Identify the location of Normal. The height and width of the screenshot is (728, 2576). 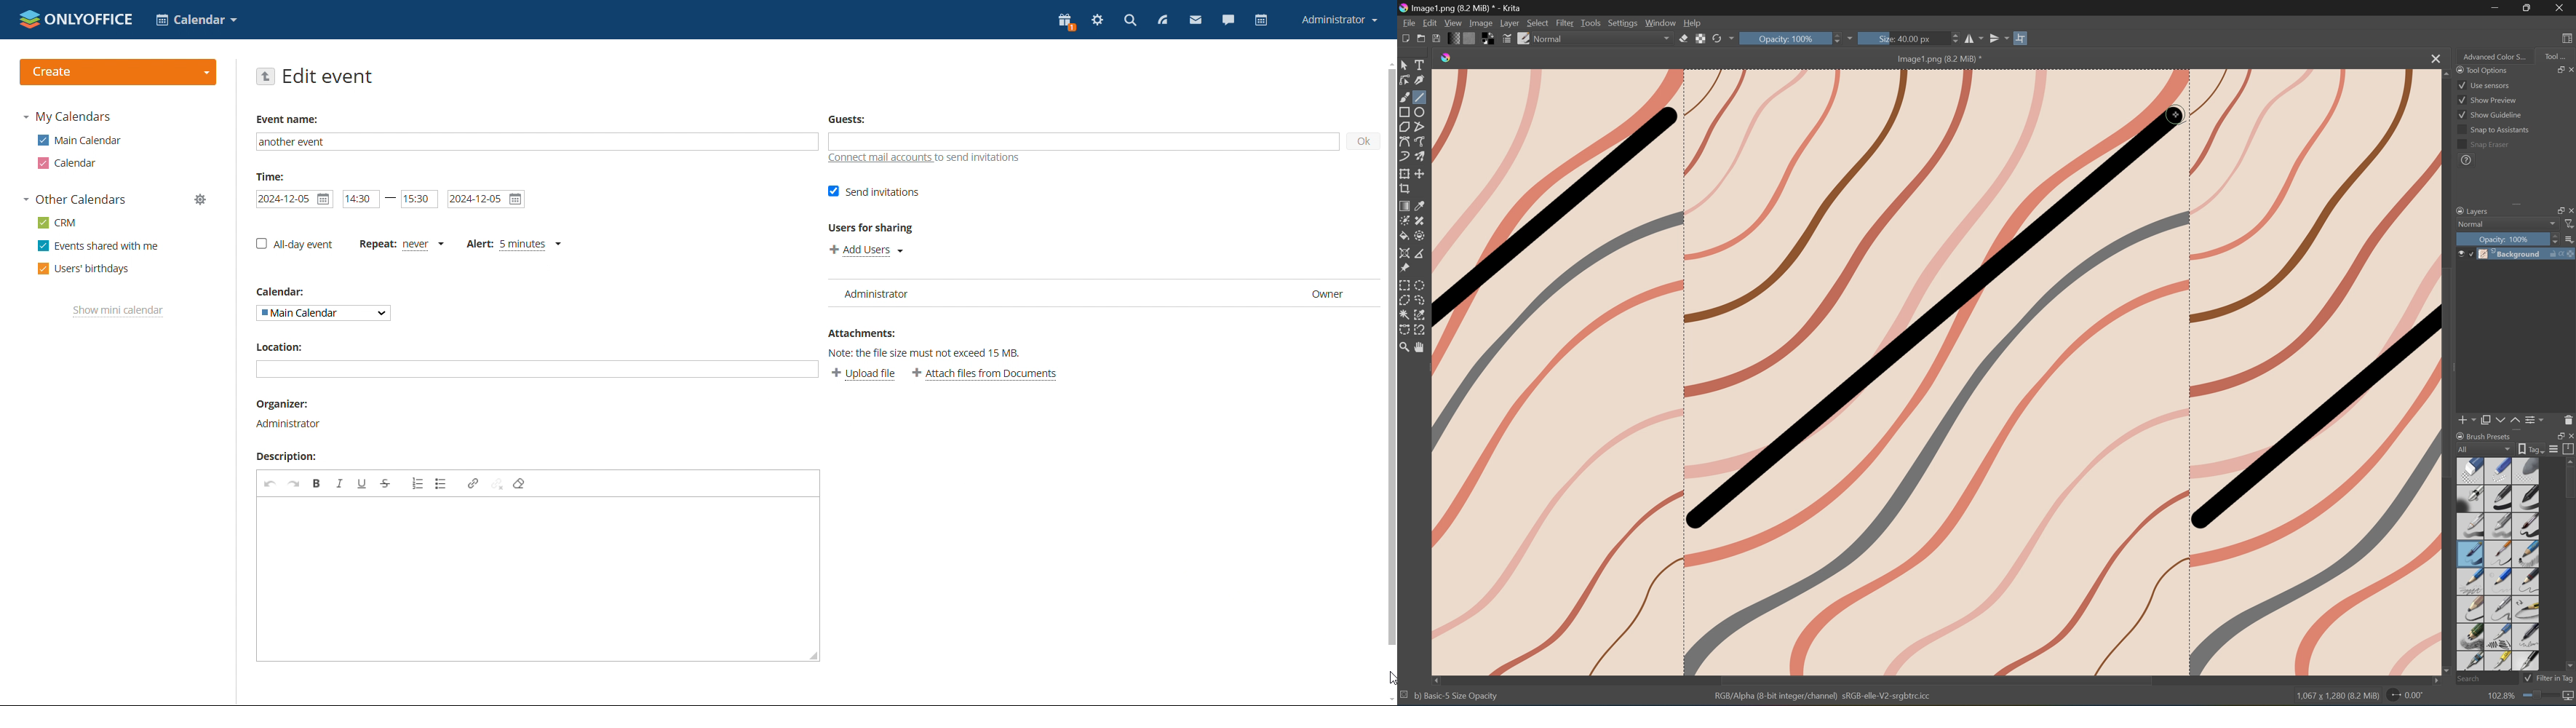
(2471, 224).